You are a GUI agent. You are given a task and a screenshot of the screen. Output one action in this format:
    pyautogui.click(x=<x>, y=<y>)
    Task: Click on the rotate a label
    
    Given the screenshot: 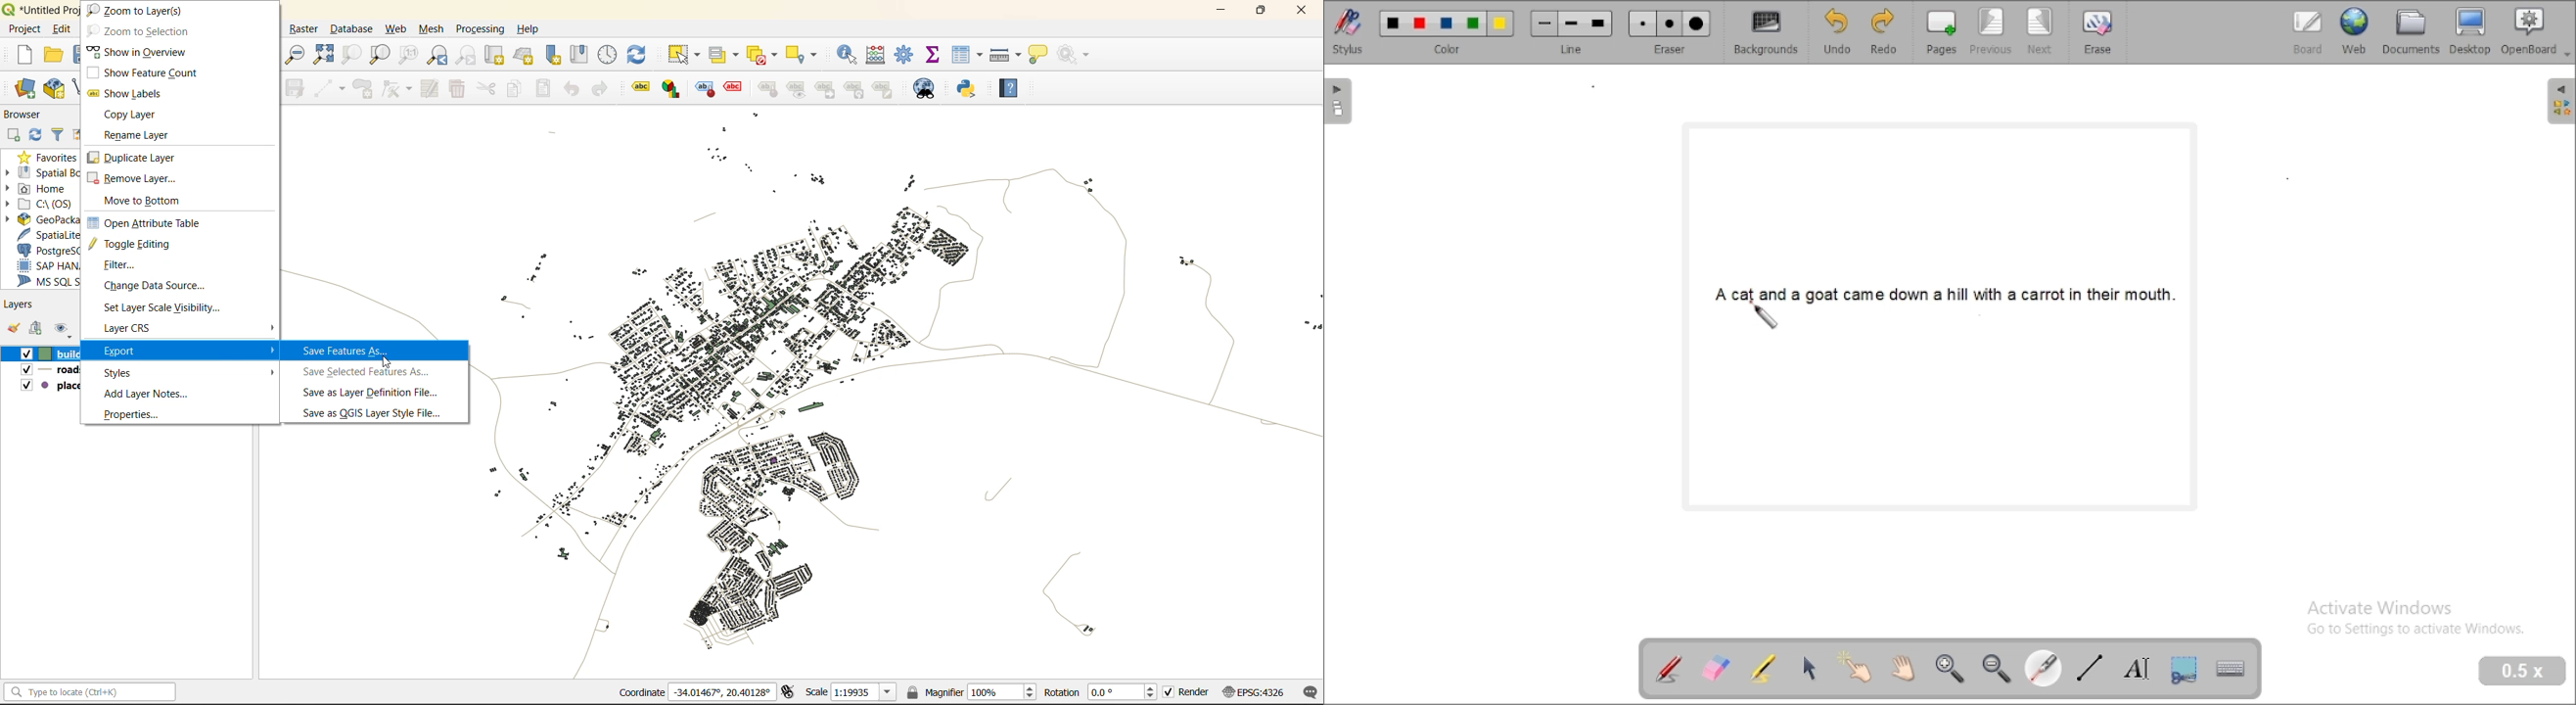 What is the action you would take?
    pyautogui.click(x=854, y=90)
    